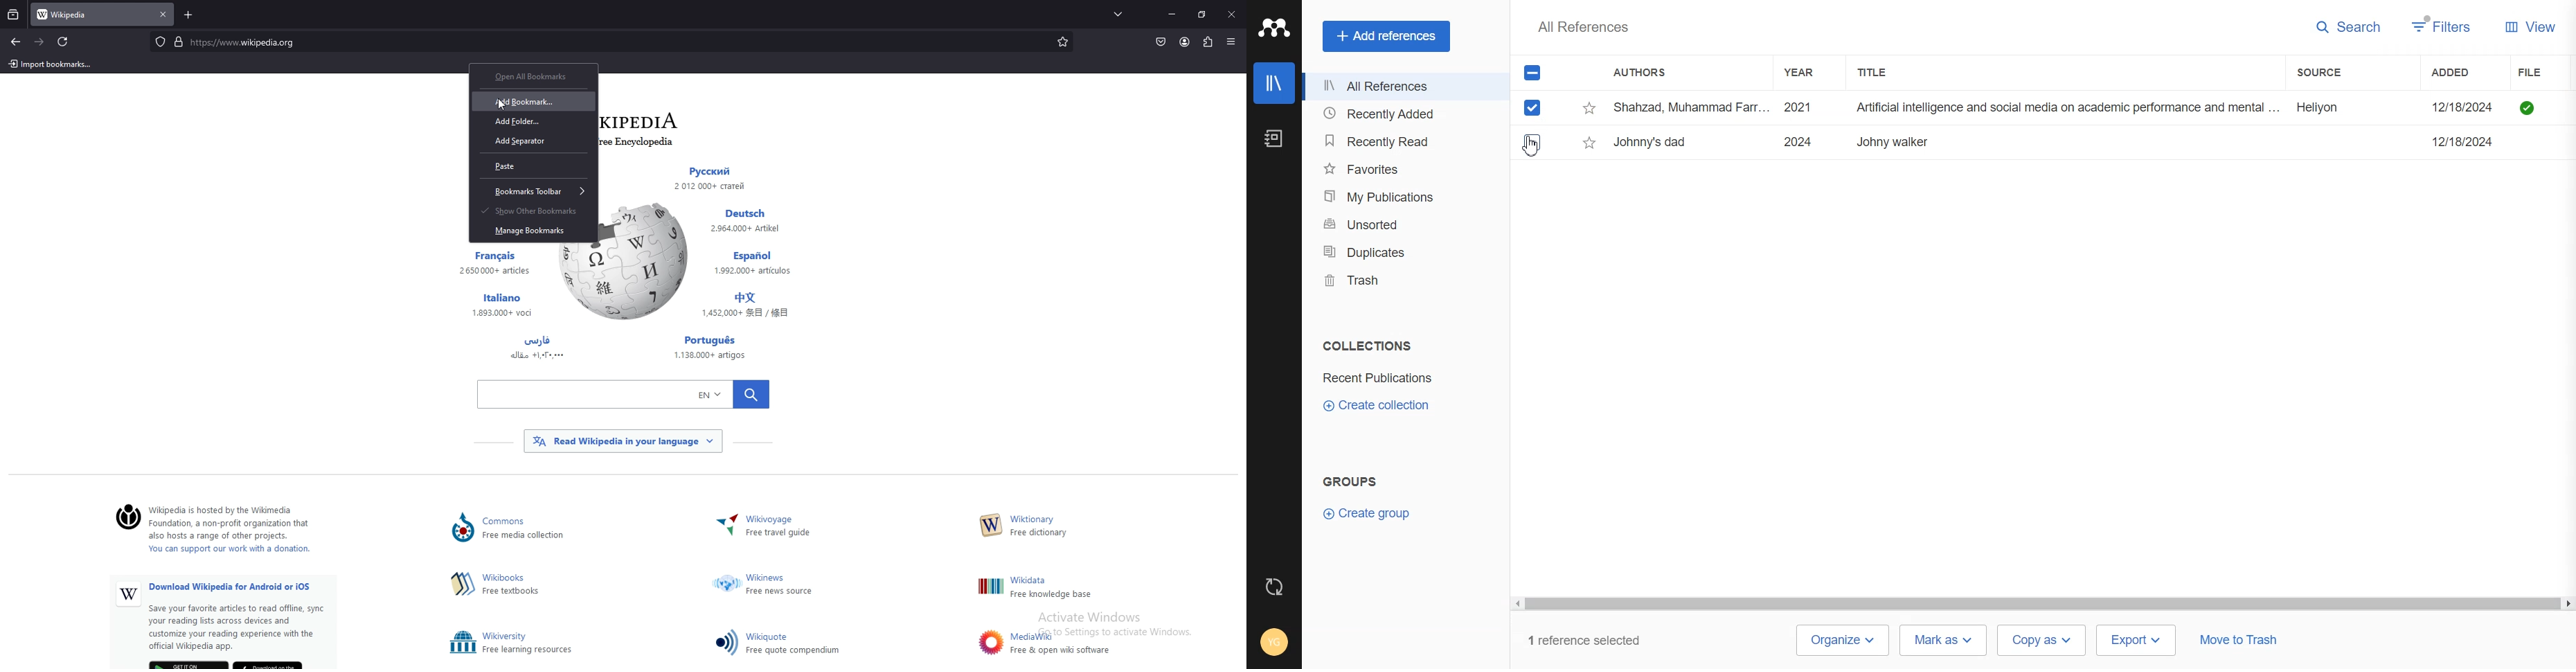 The height and width of the screenshot is (672, 2576). What do you see at coordinates (1401, 252) in the screenshot?
I see `Duplicates` at bounding box center [1401, 252].